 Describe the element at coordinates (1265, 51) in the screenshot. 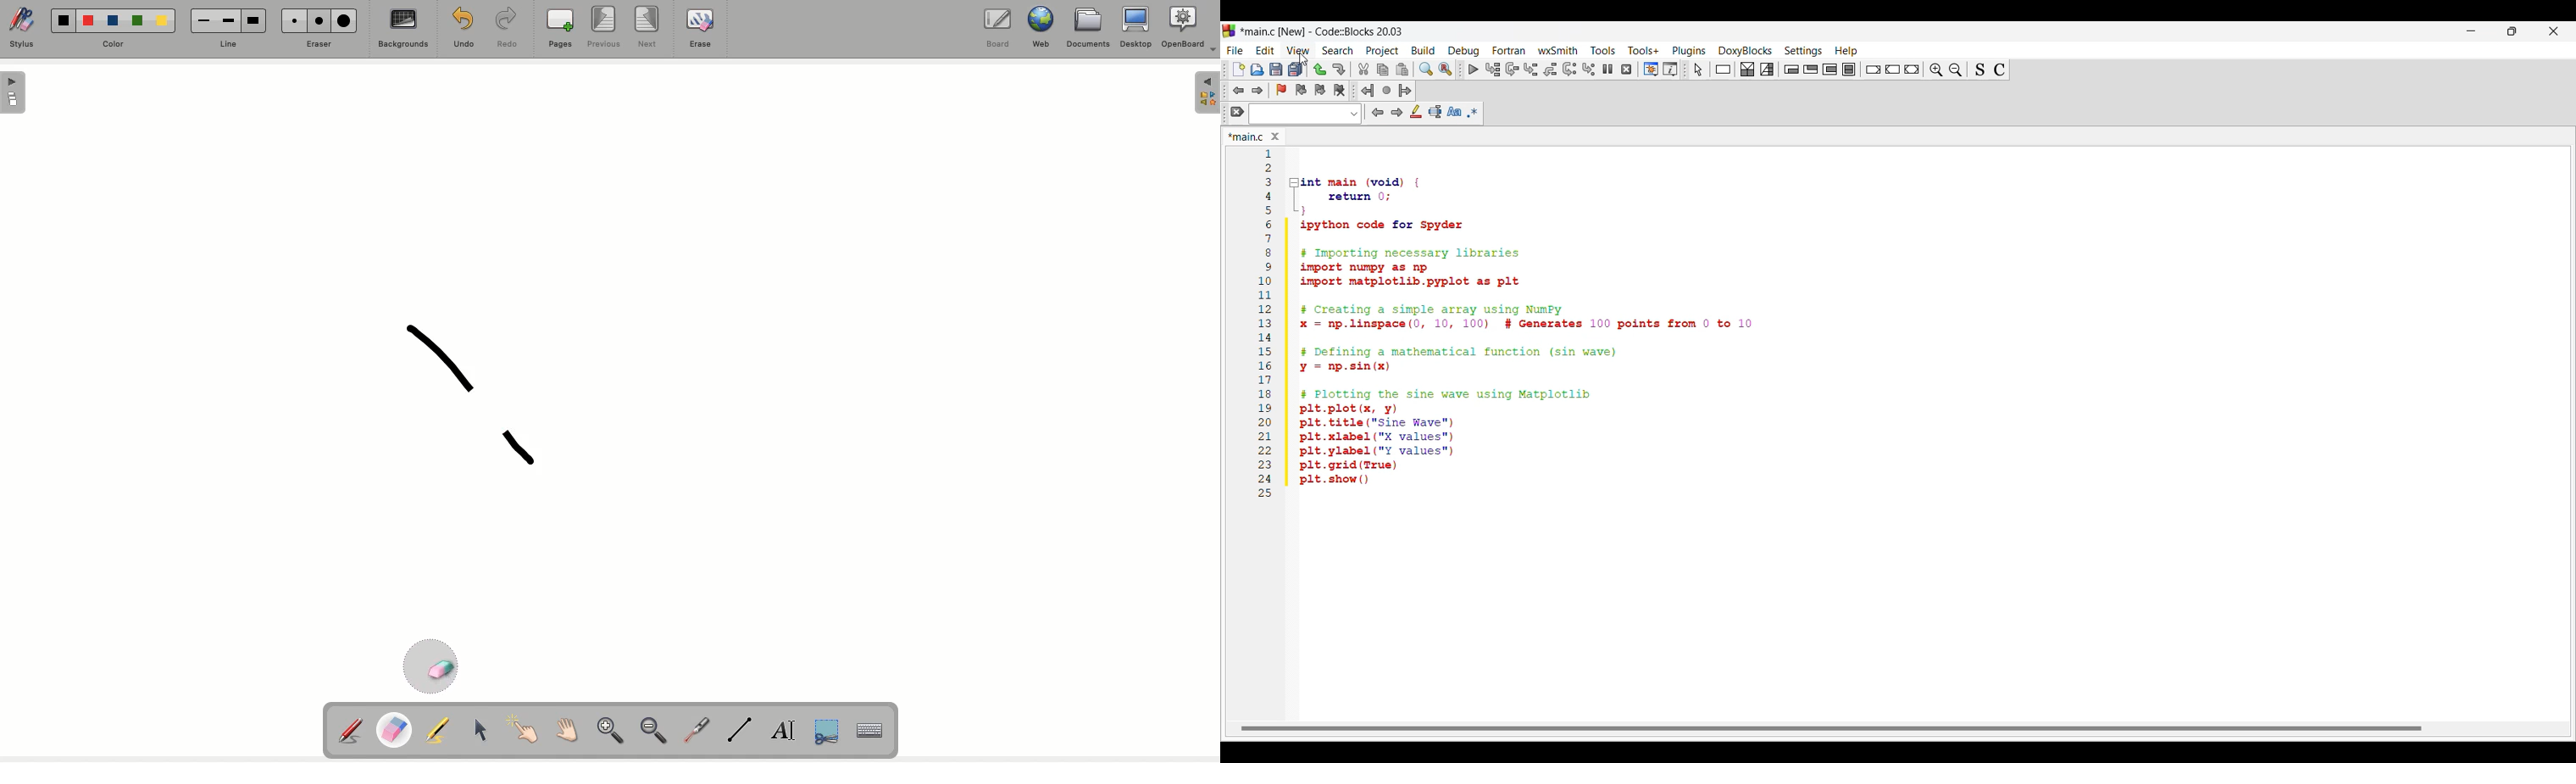

I see `Edit menu` at that location.